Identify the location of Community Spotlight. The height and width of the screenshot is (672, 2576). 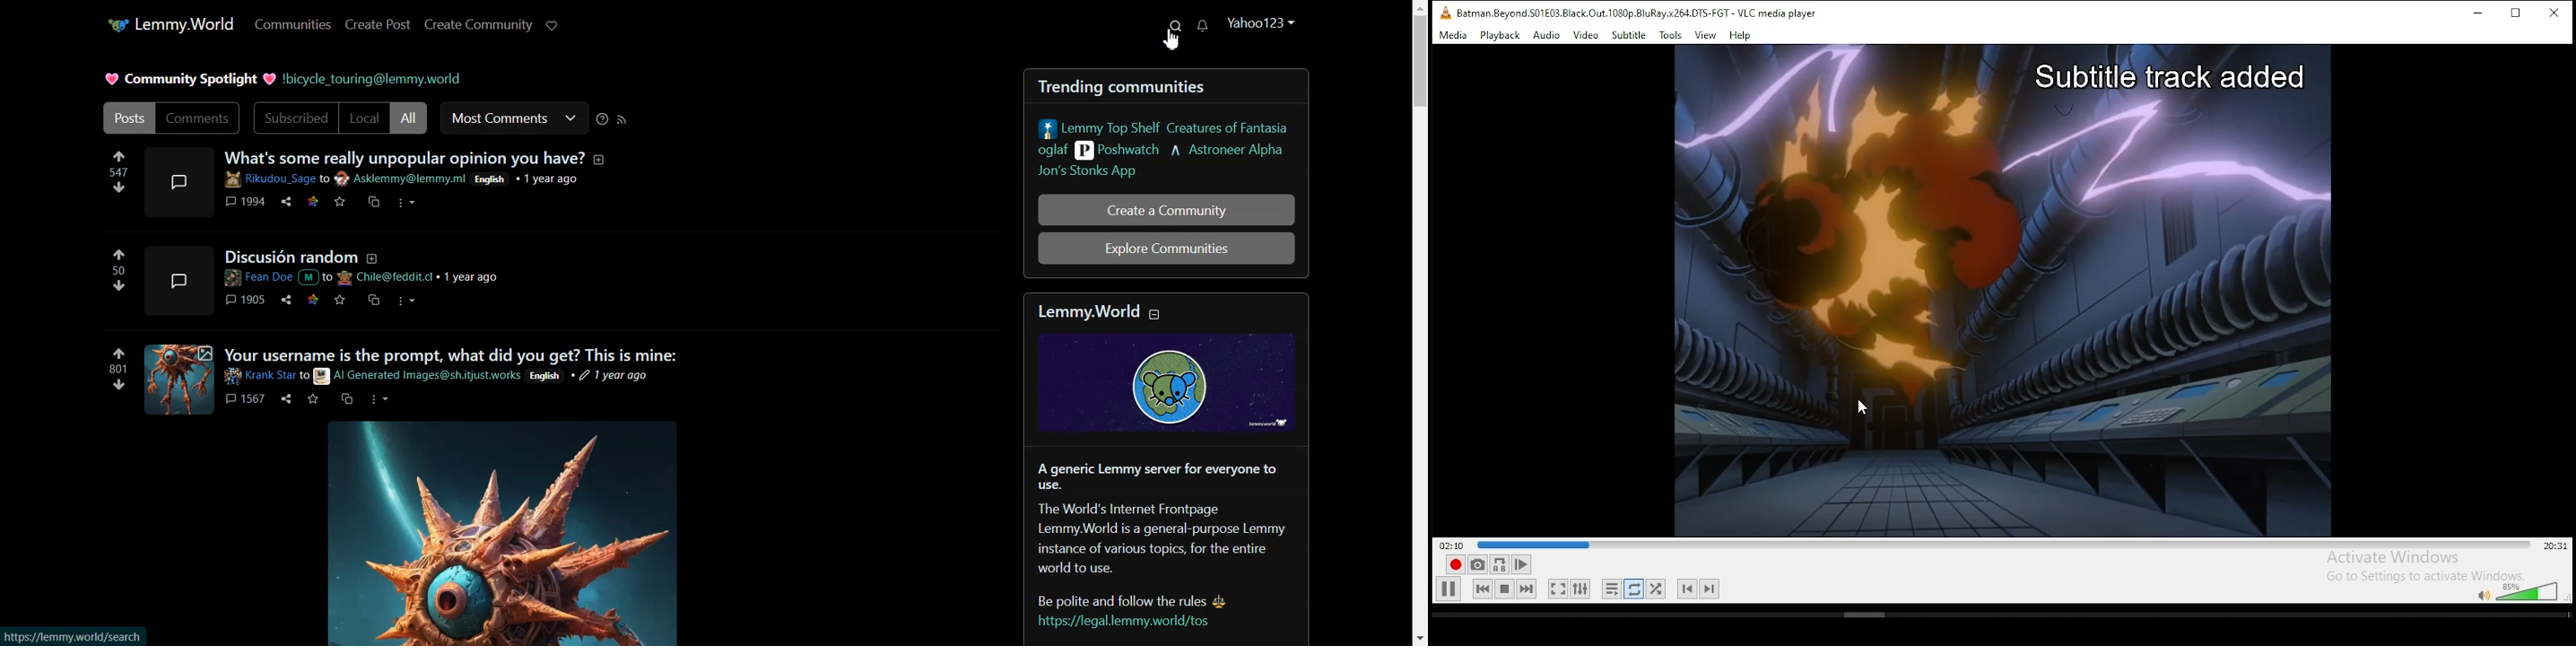
(190, 78).